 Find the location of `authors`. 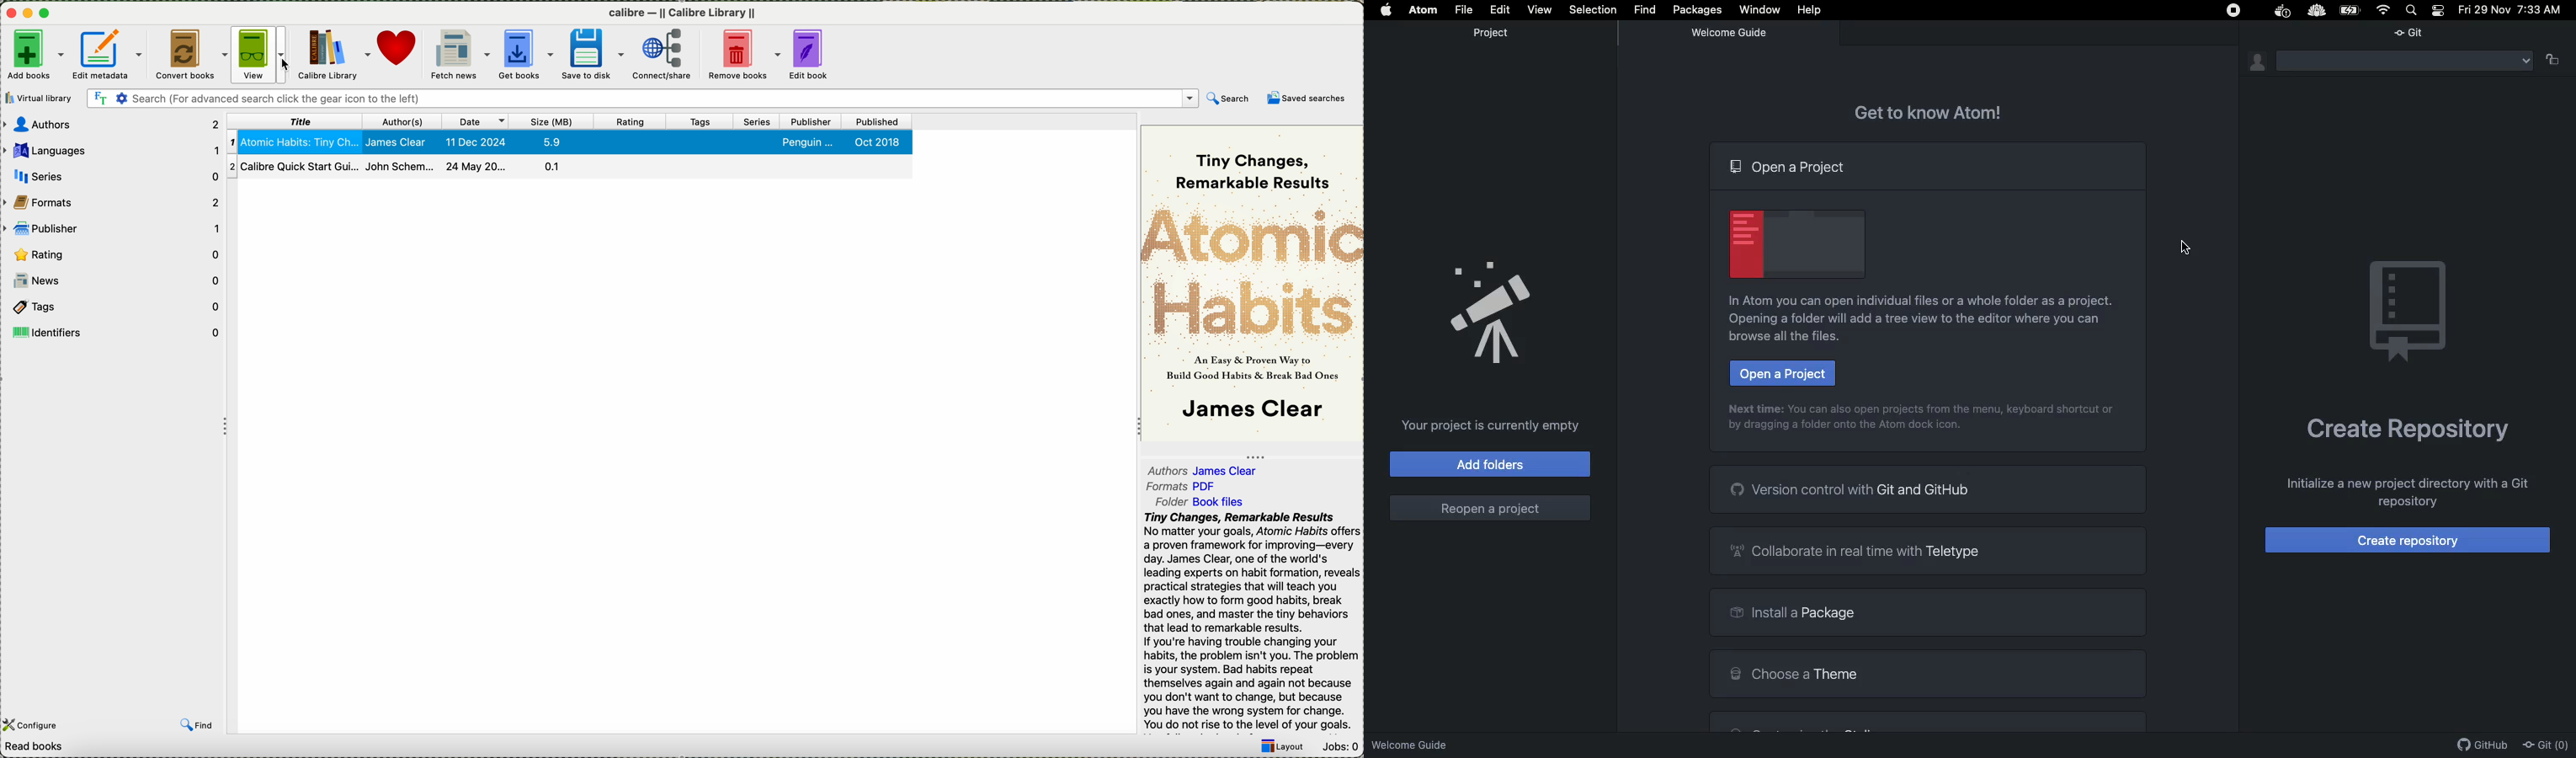

authors is located at coordinates (111, 124).